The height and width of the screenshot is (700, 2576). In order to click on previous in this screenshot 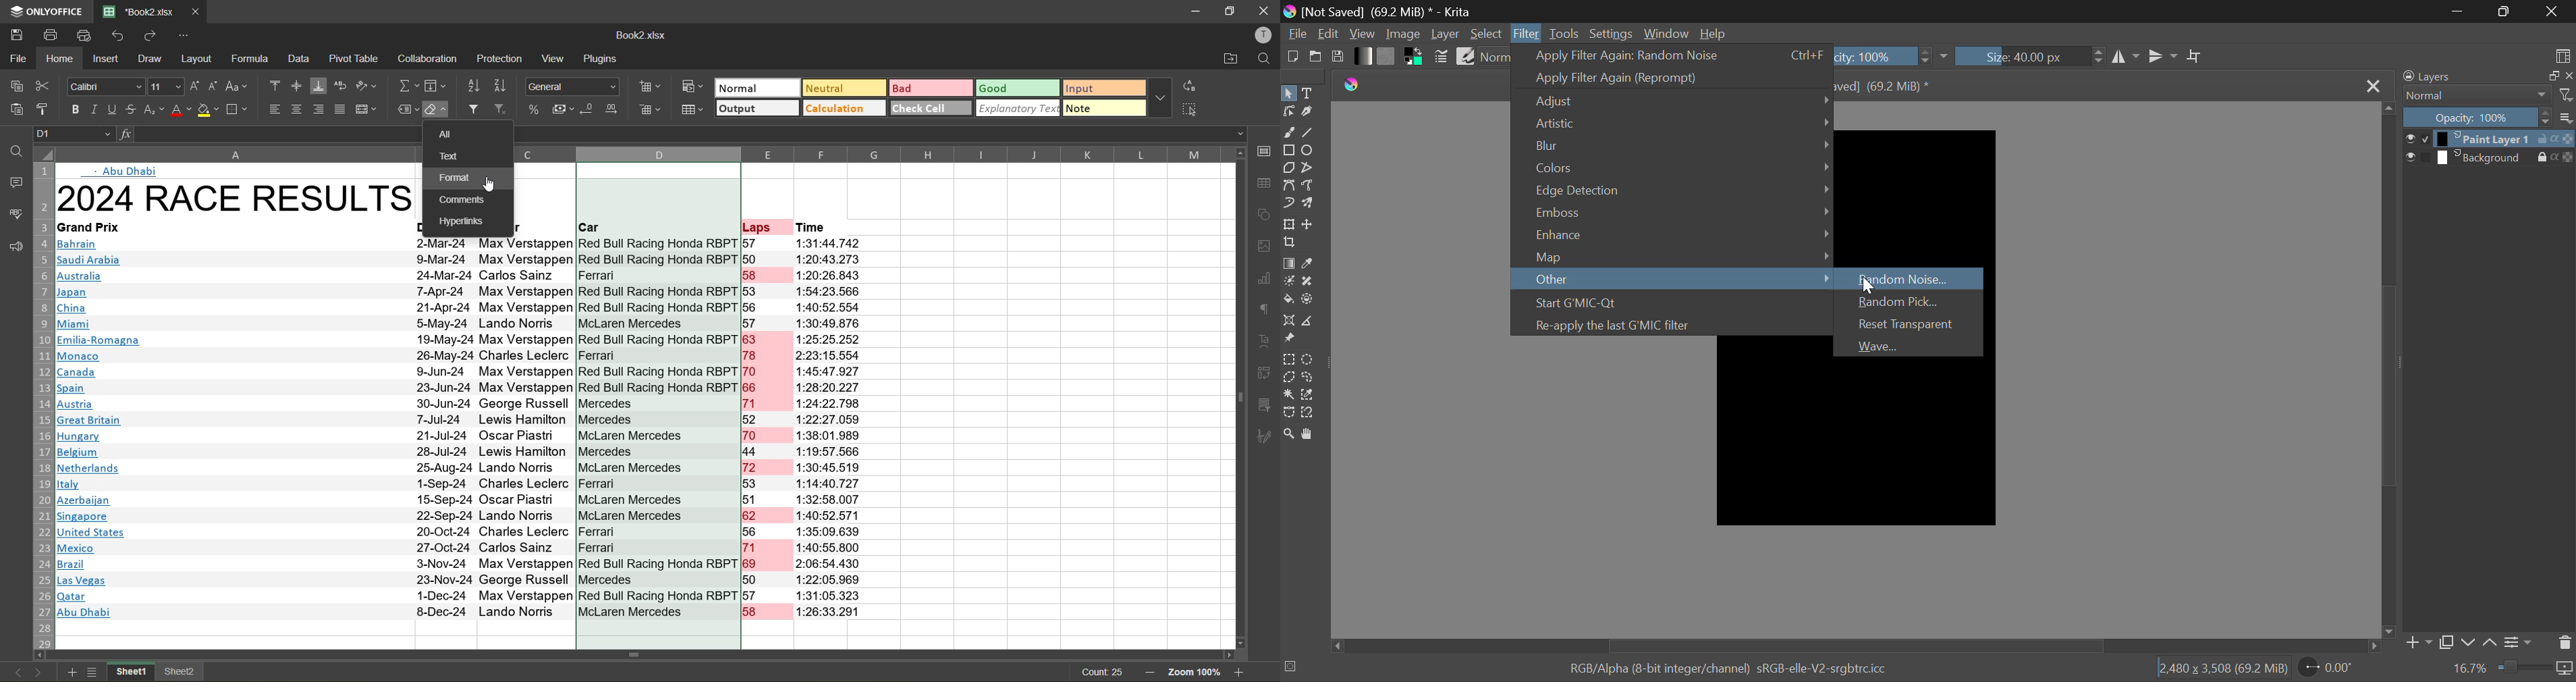, I will do `click(19, 673)`.